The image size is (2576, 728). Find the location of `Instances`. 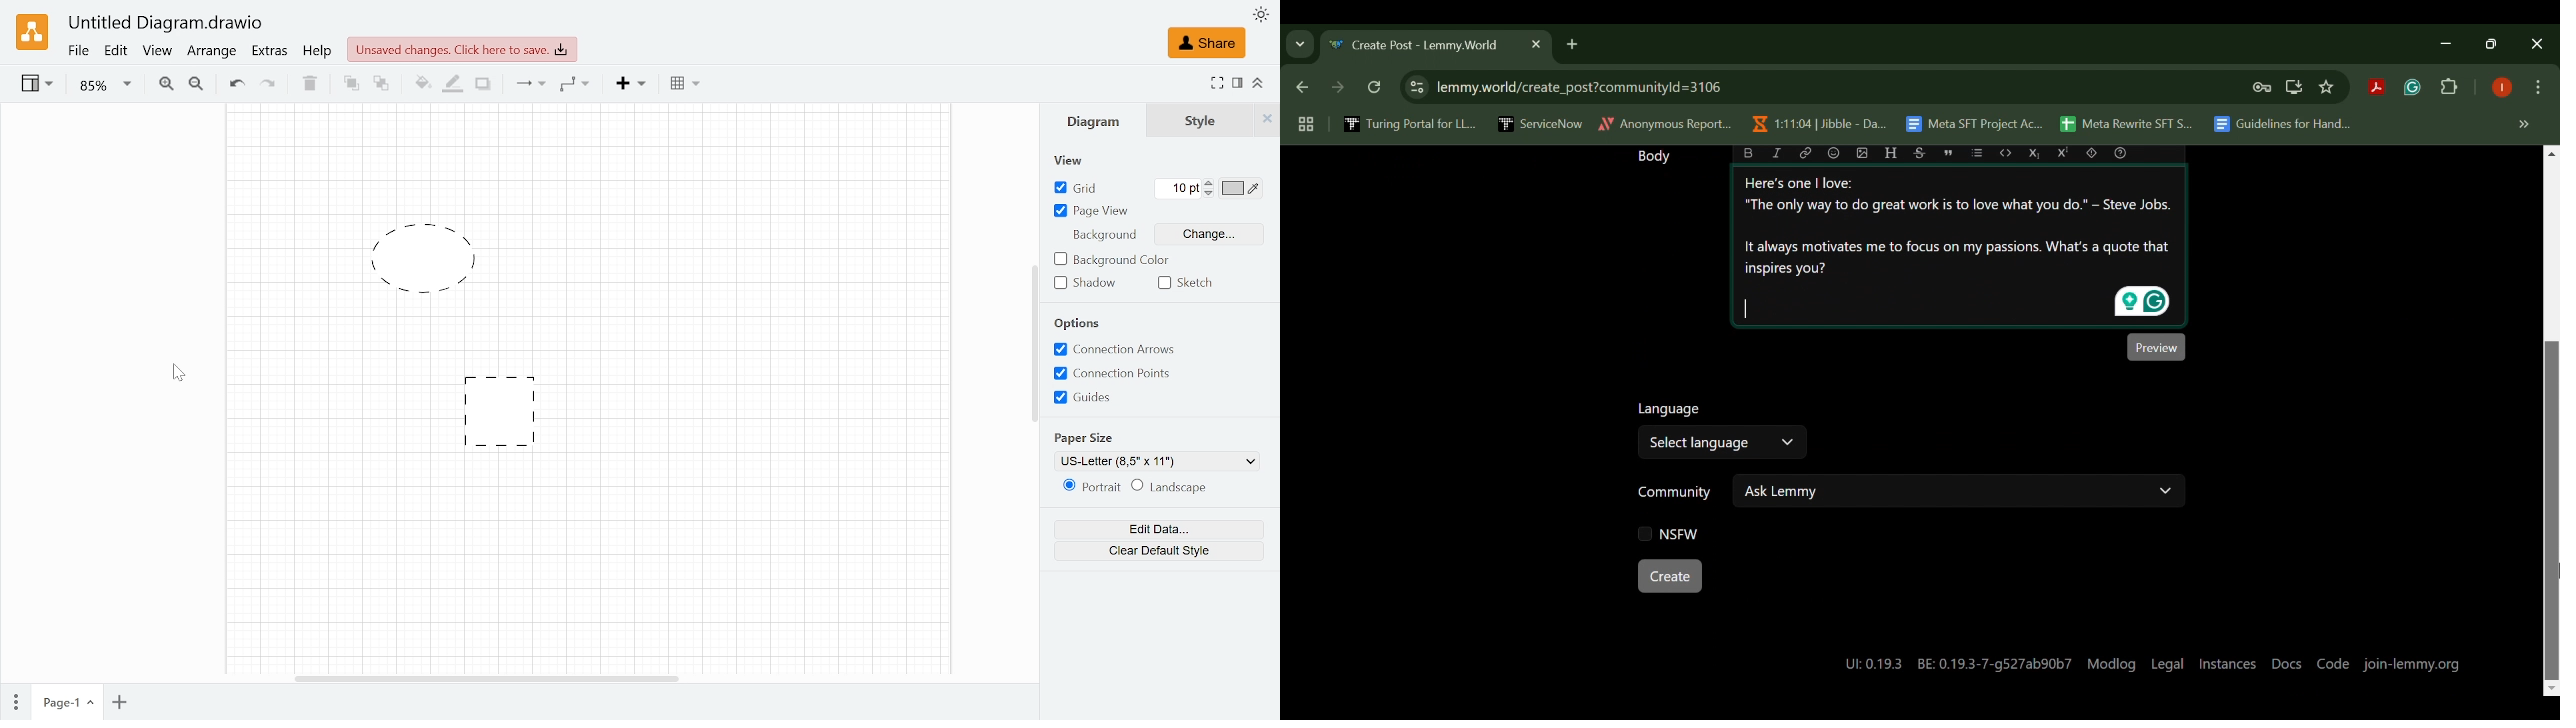

Instances is located at coordinates (2226, 662).